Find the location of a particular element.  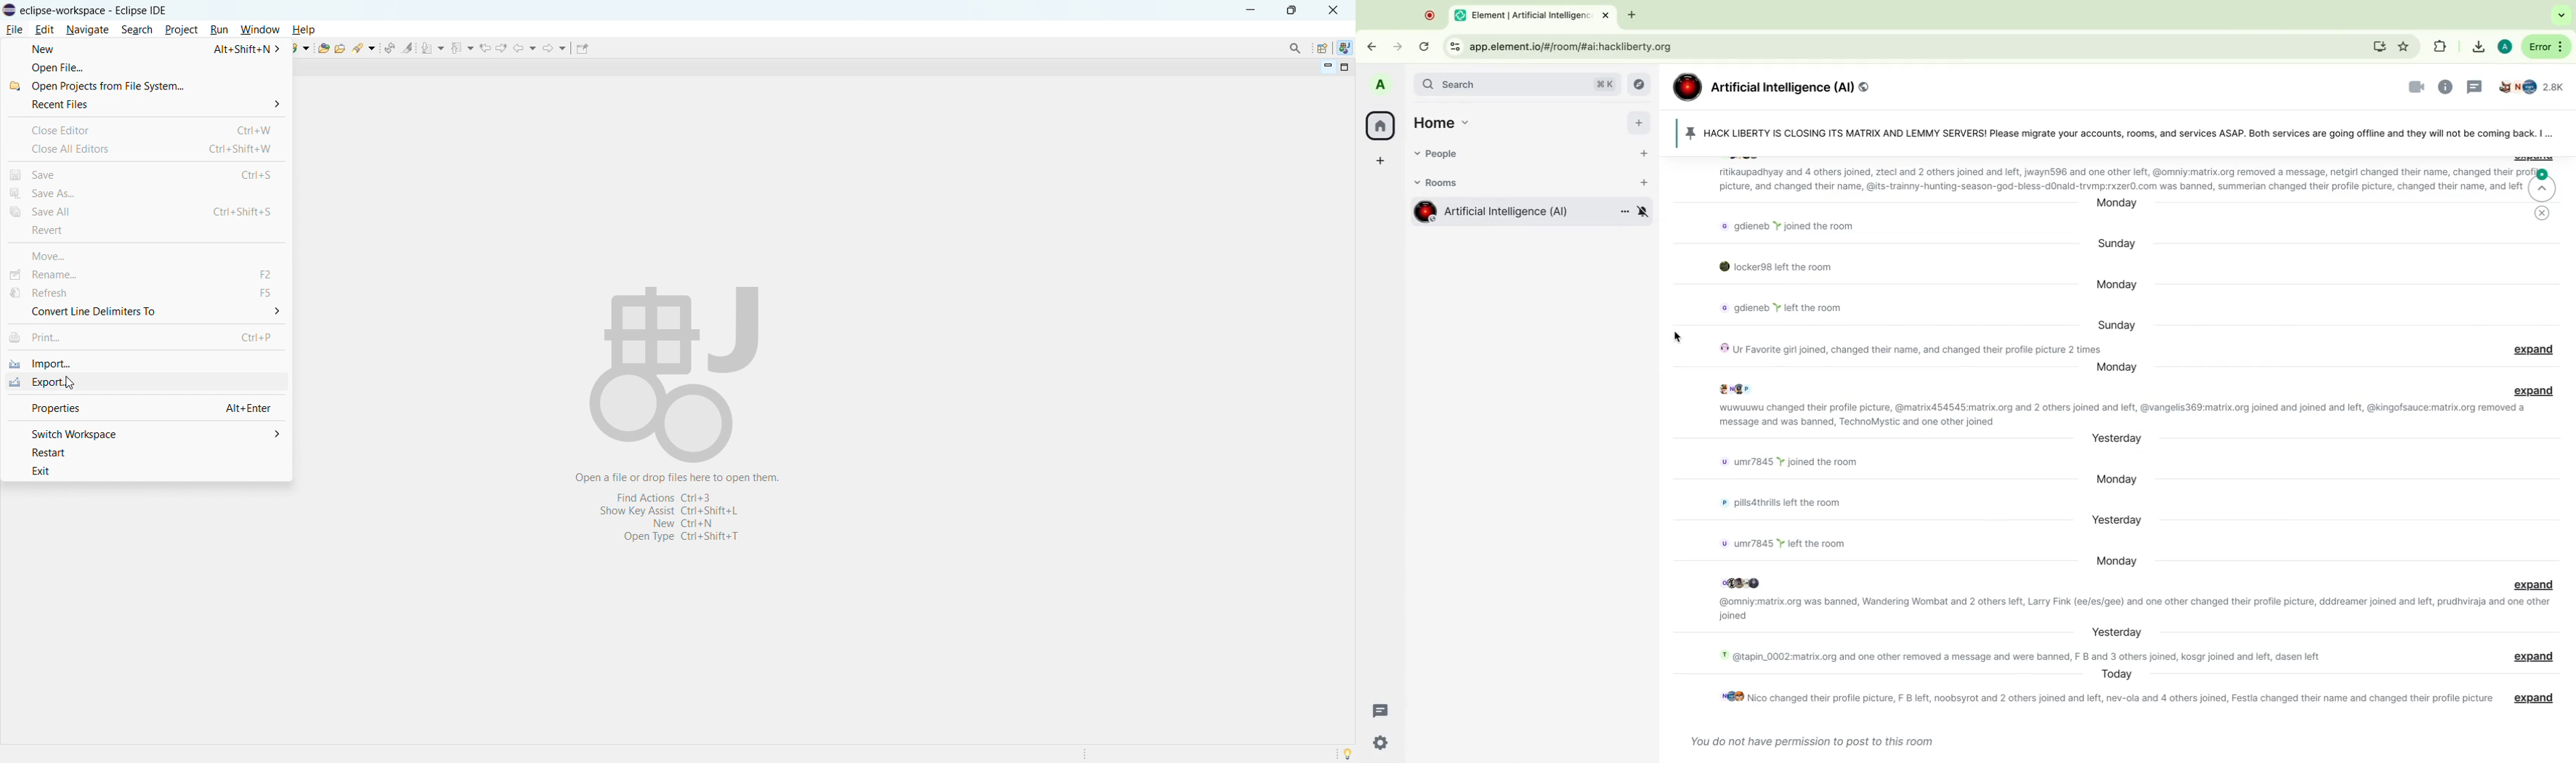

more is located at coordinates (2551, 136).